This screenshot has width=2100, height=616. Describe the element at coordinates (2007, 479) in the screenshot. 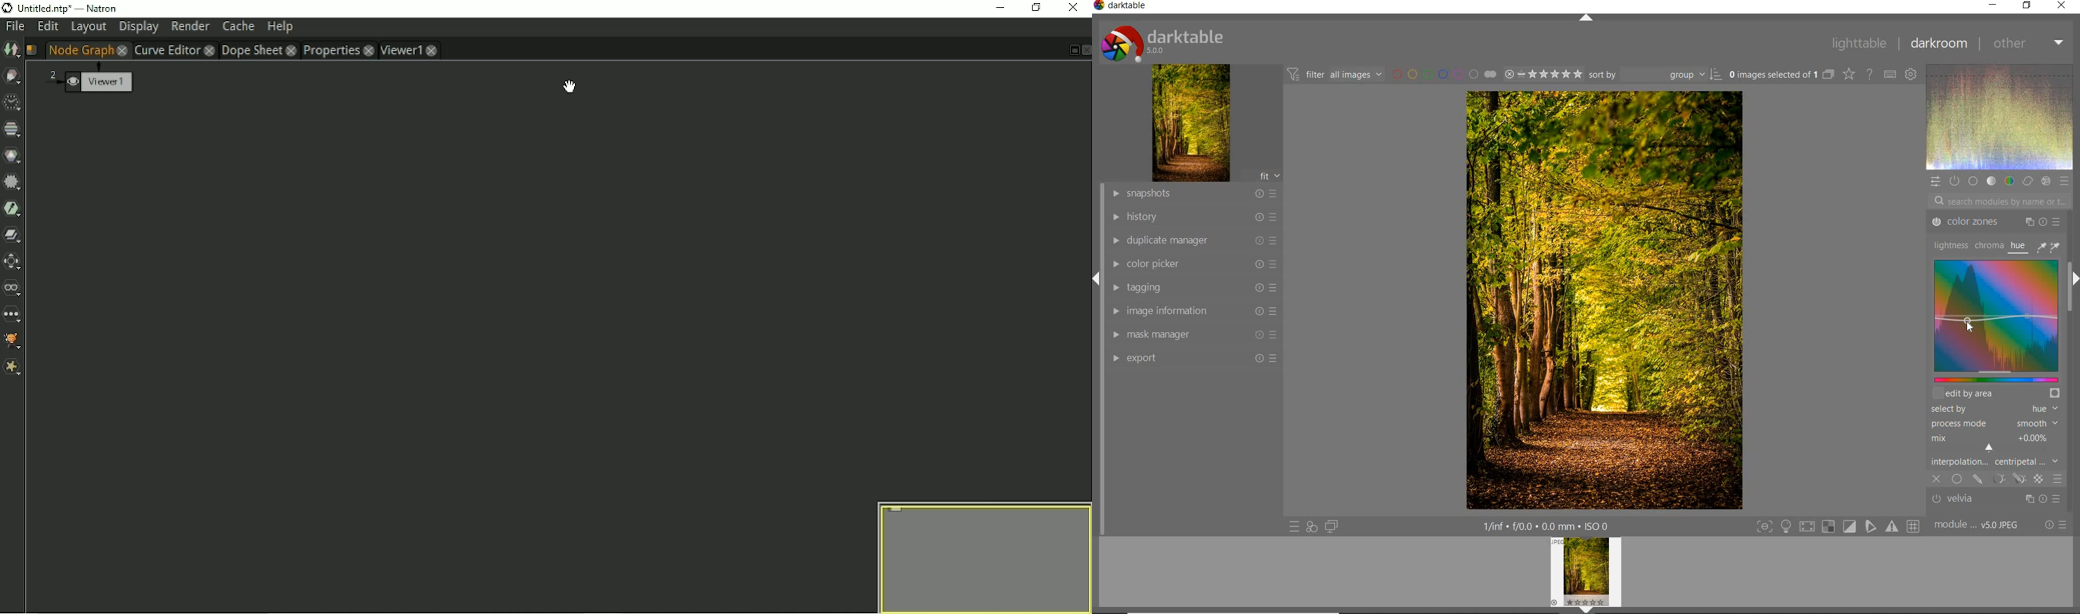

I see `masking options` at that location.